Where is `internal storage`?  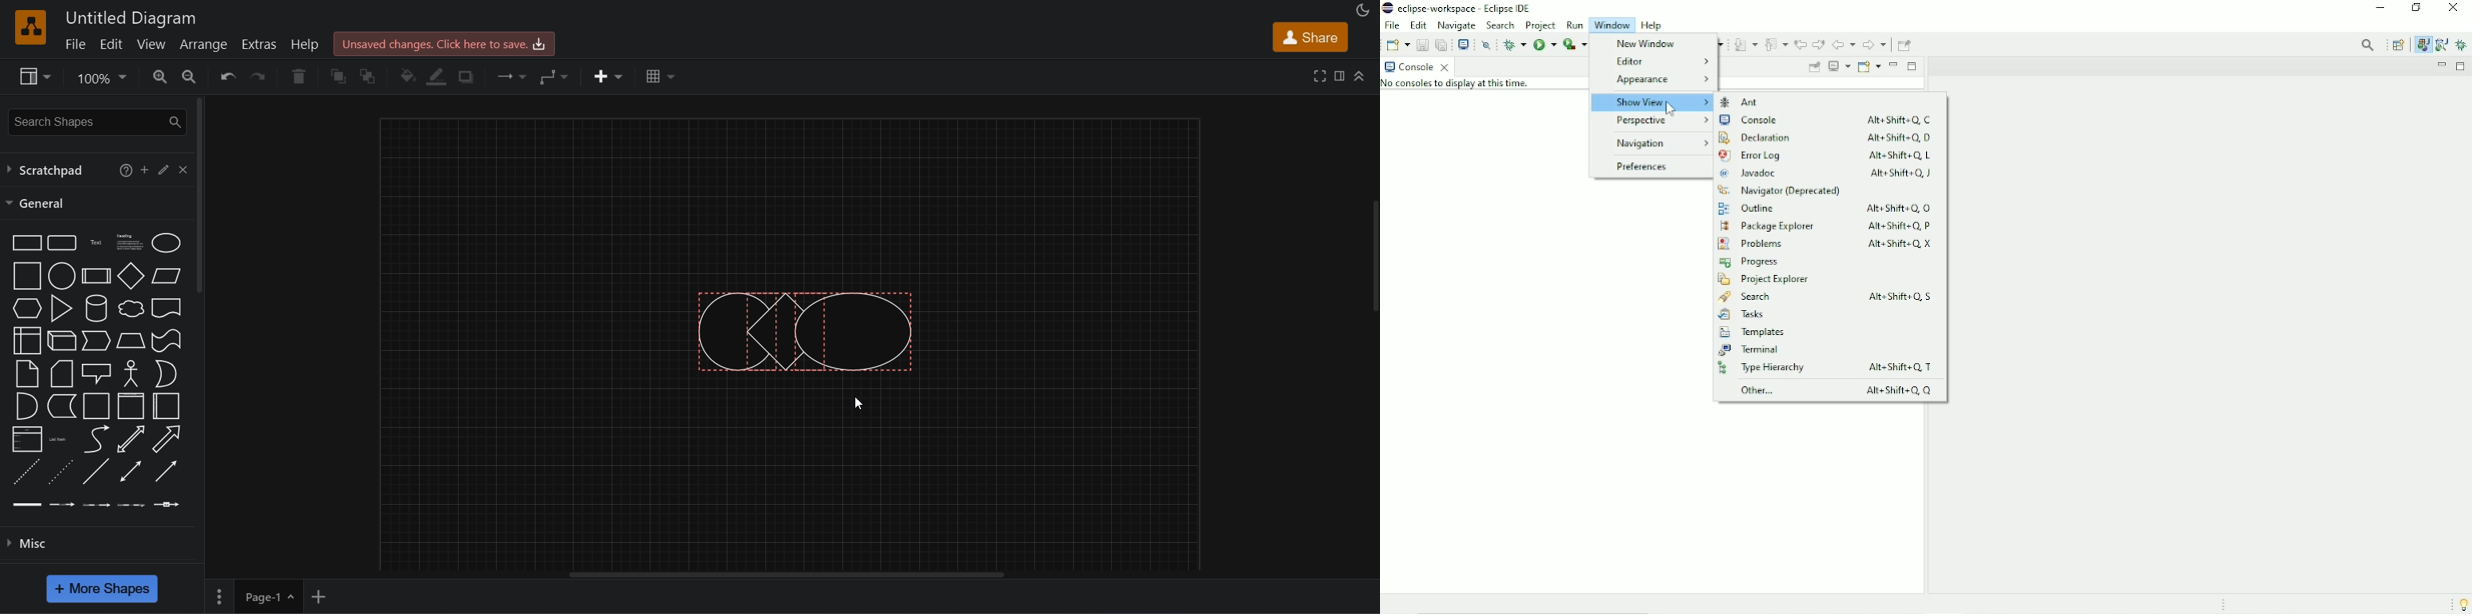 internal storage is located at coordinates (25, 341).